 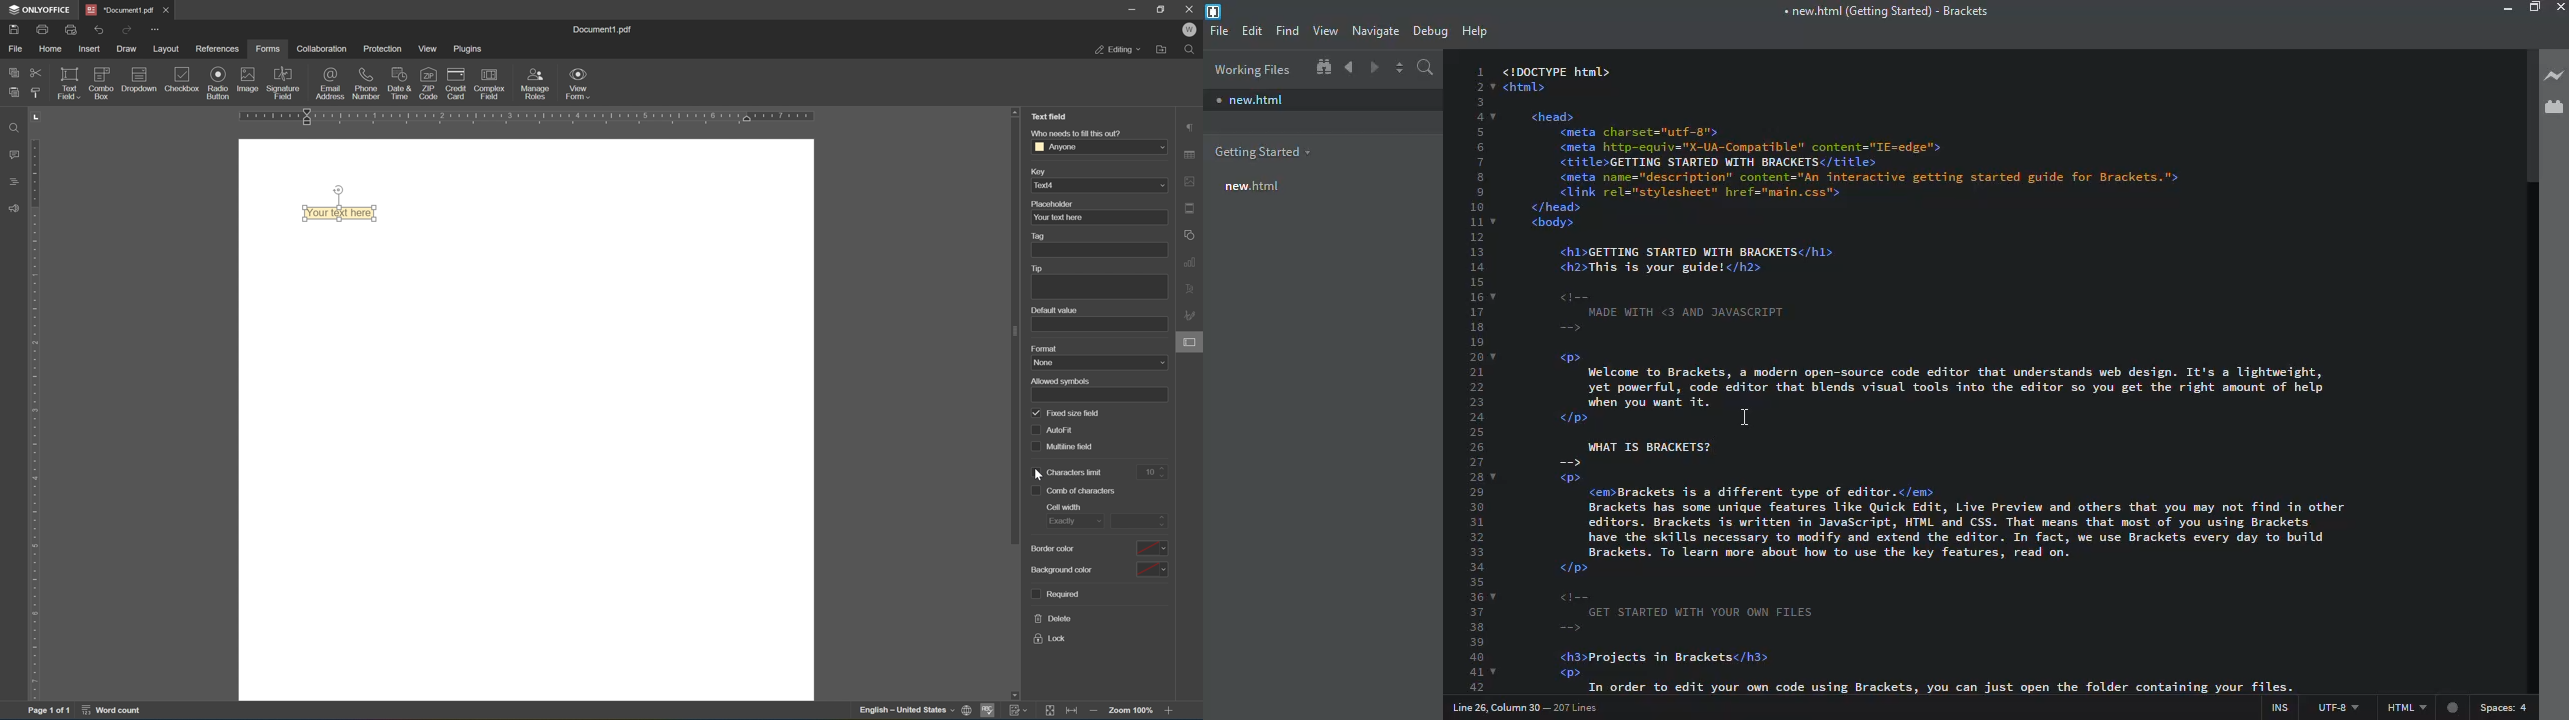 What do you see at coordinates (2337, 704) in the screenshot?
I see `utf 8` at bounding box center [2337, 704].